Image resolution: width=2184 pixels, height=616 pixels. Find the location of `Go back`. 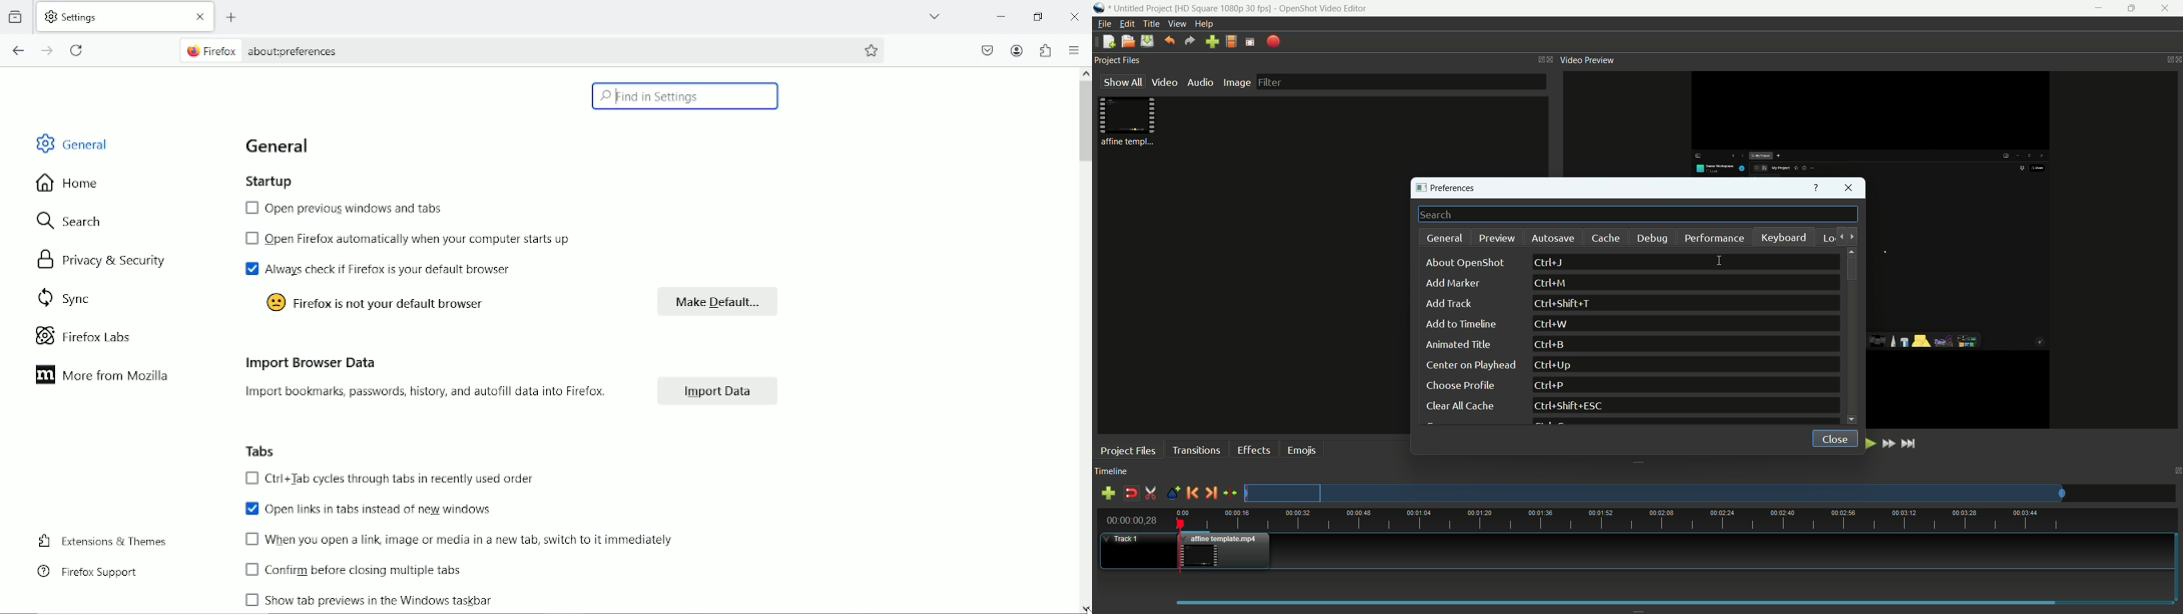

Go back is located at coordinates (18, 51).